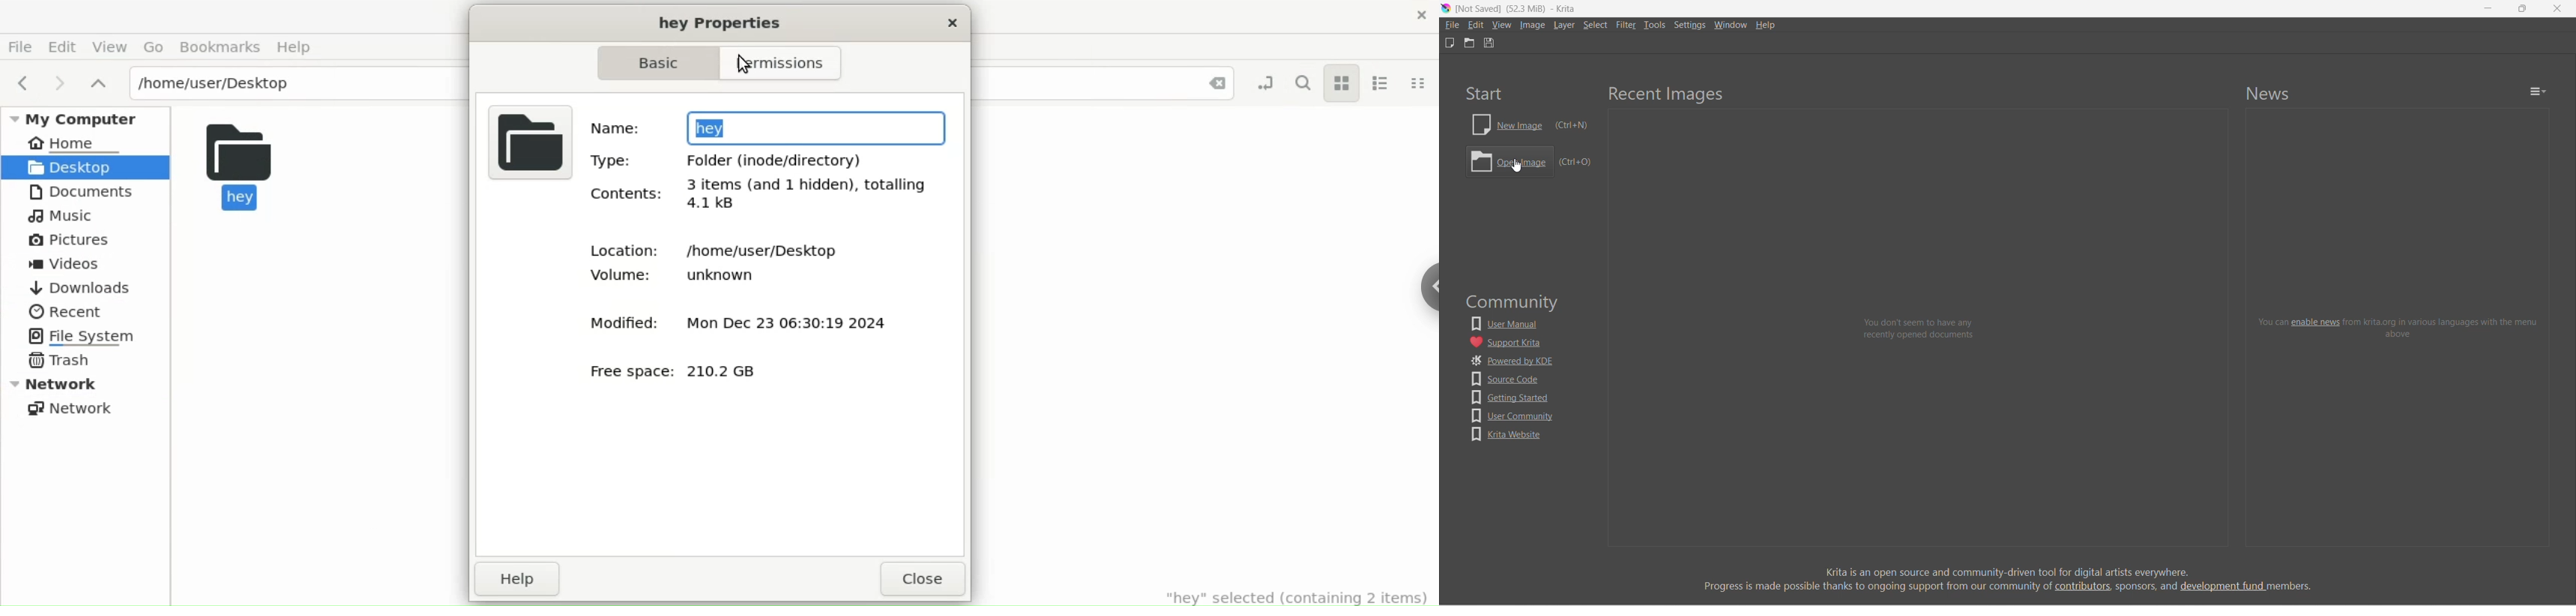 This screenshot has height=616, width=2576. Describe the element at coordinates (1508, 324) in the screenshot. I see `user manual` at that location.